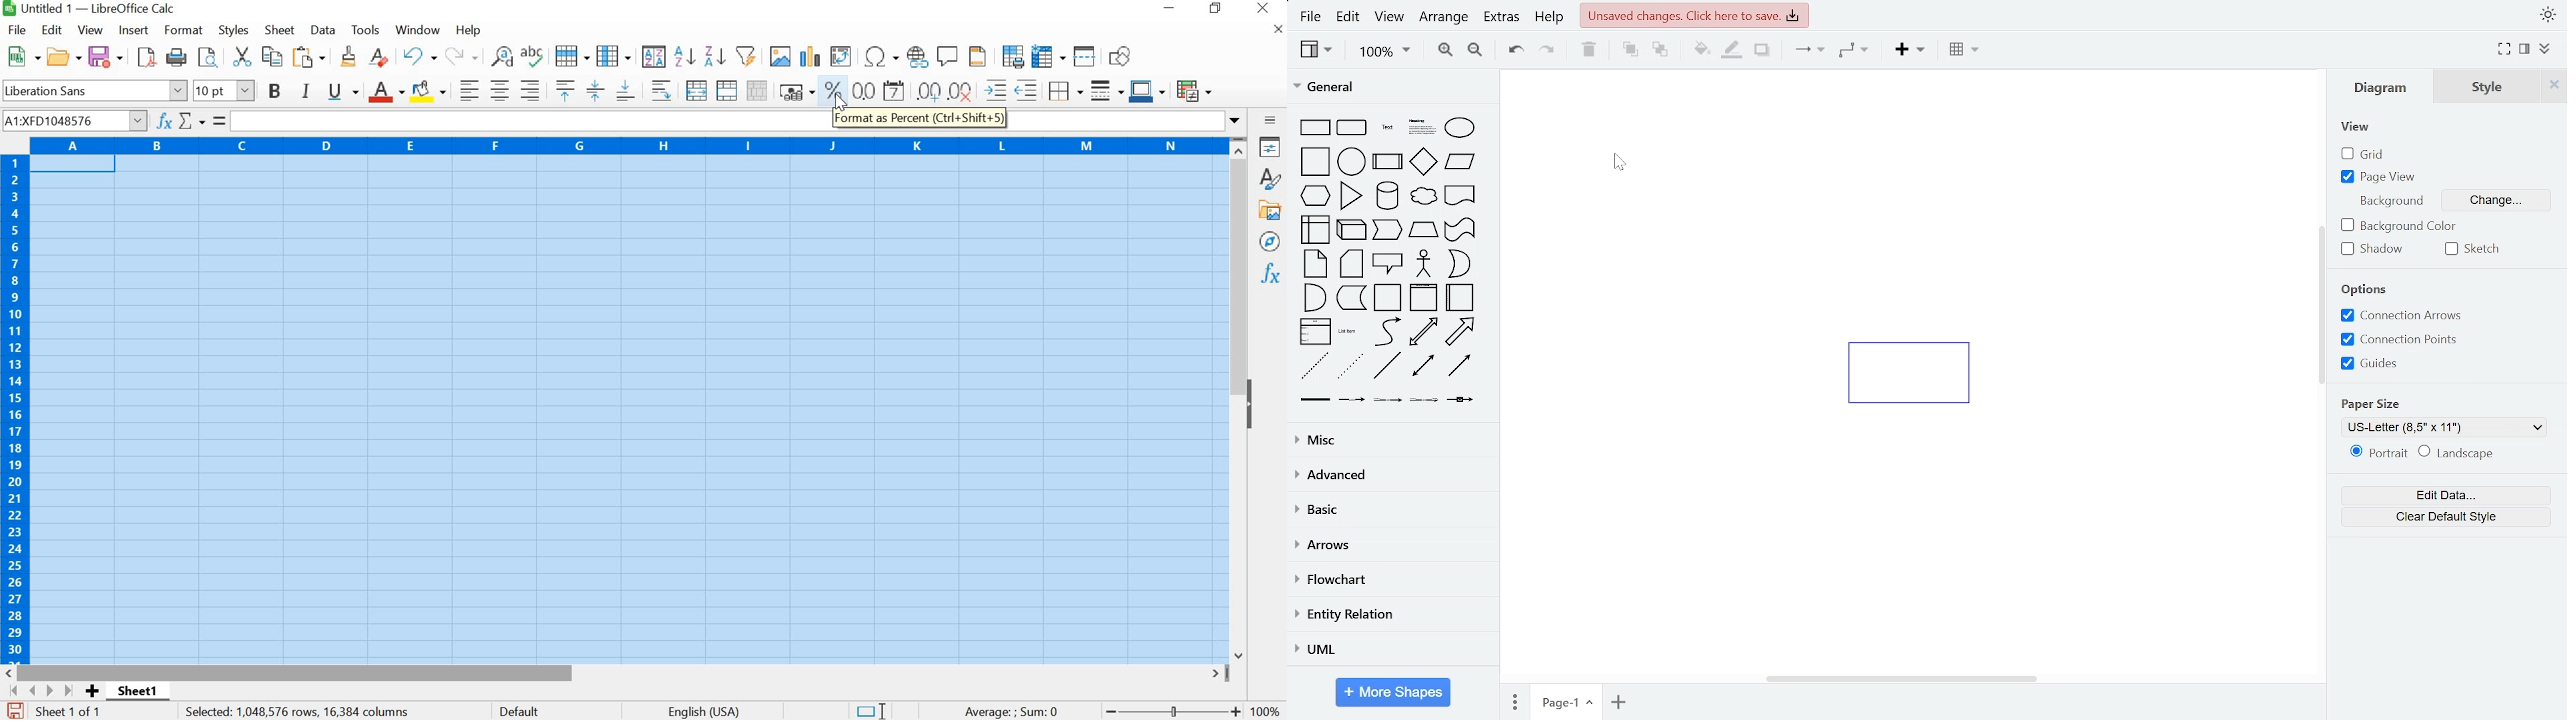 This screenshot has width=2576, height=728. Describe the element at coordinates (758, 89) in the screenshot. I see `Unmerge Cells` at that location.